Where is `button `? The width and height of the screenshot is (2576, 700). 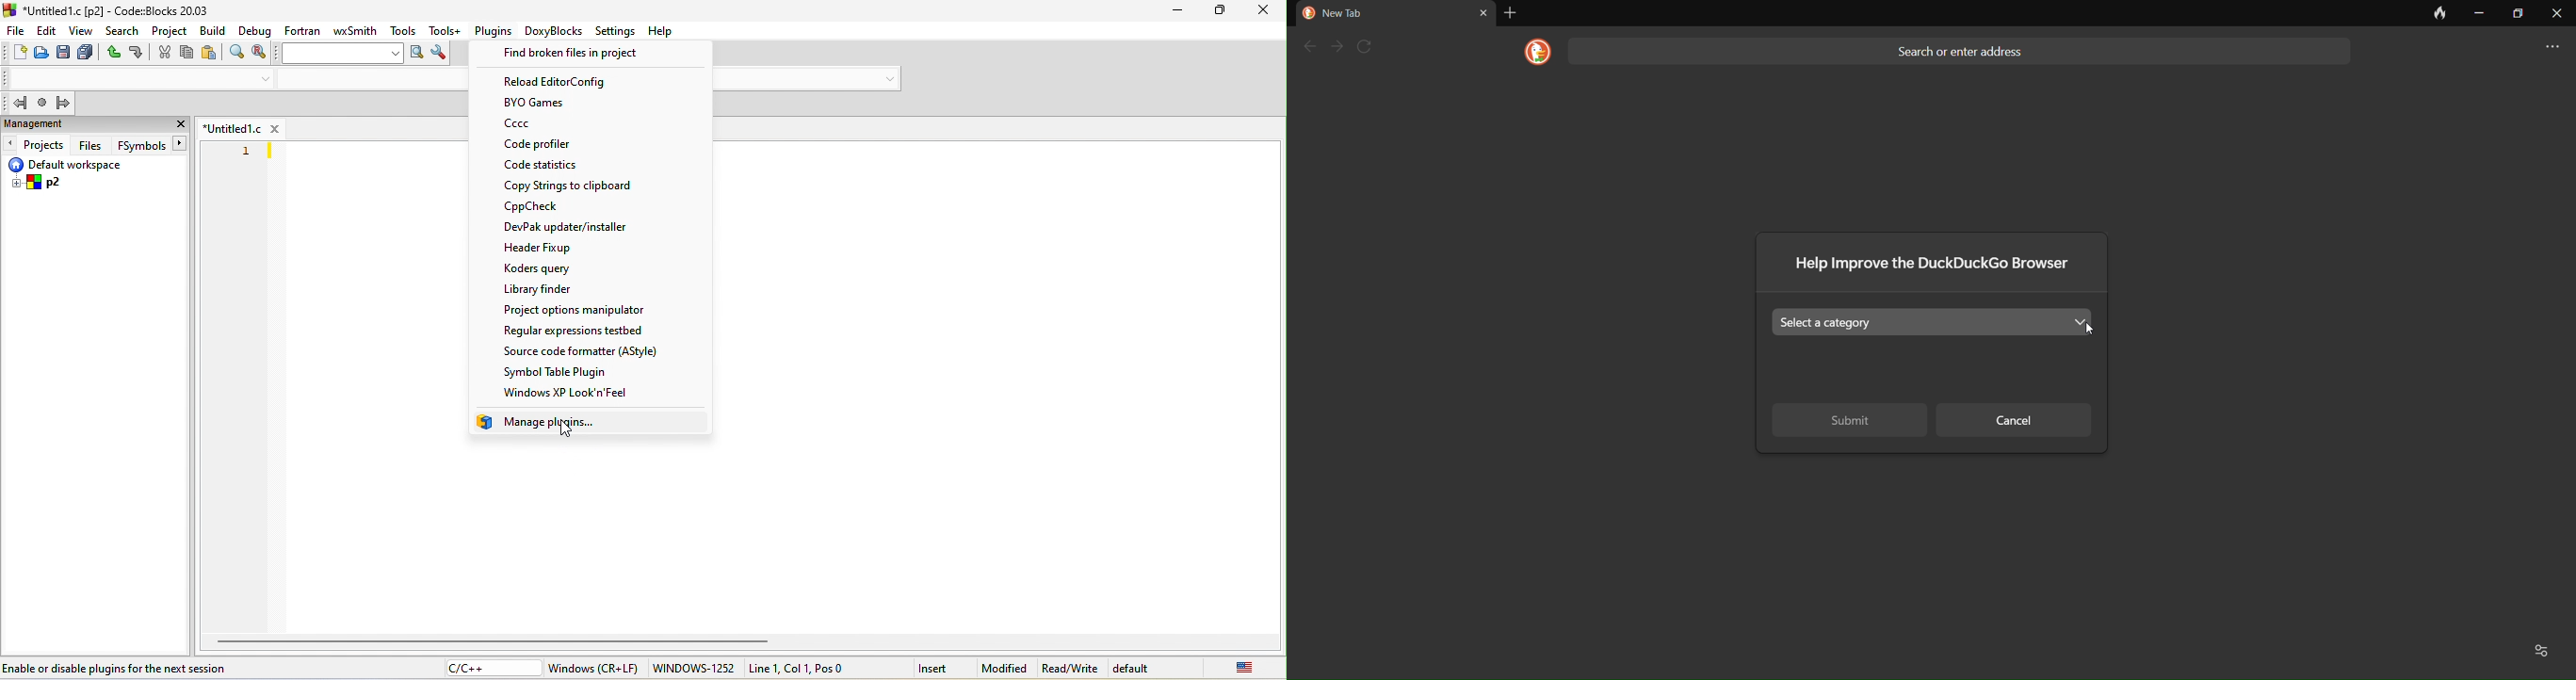
button  is located at coordinates (181, 143).